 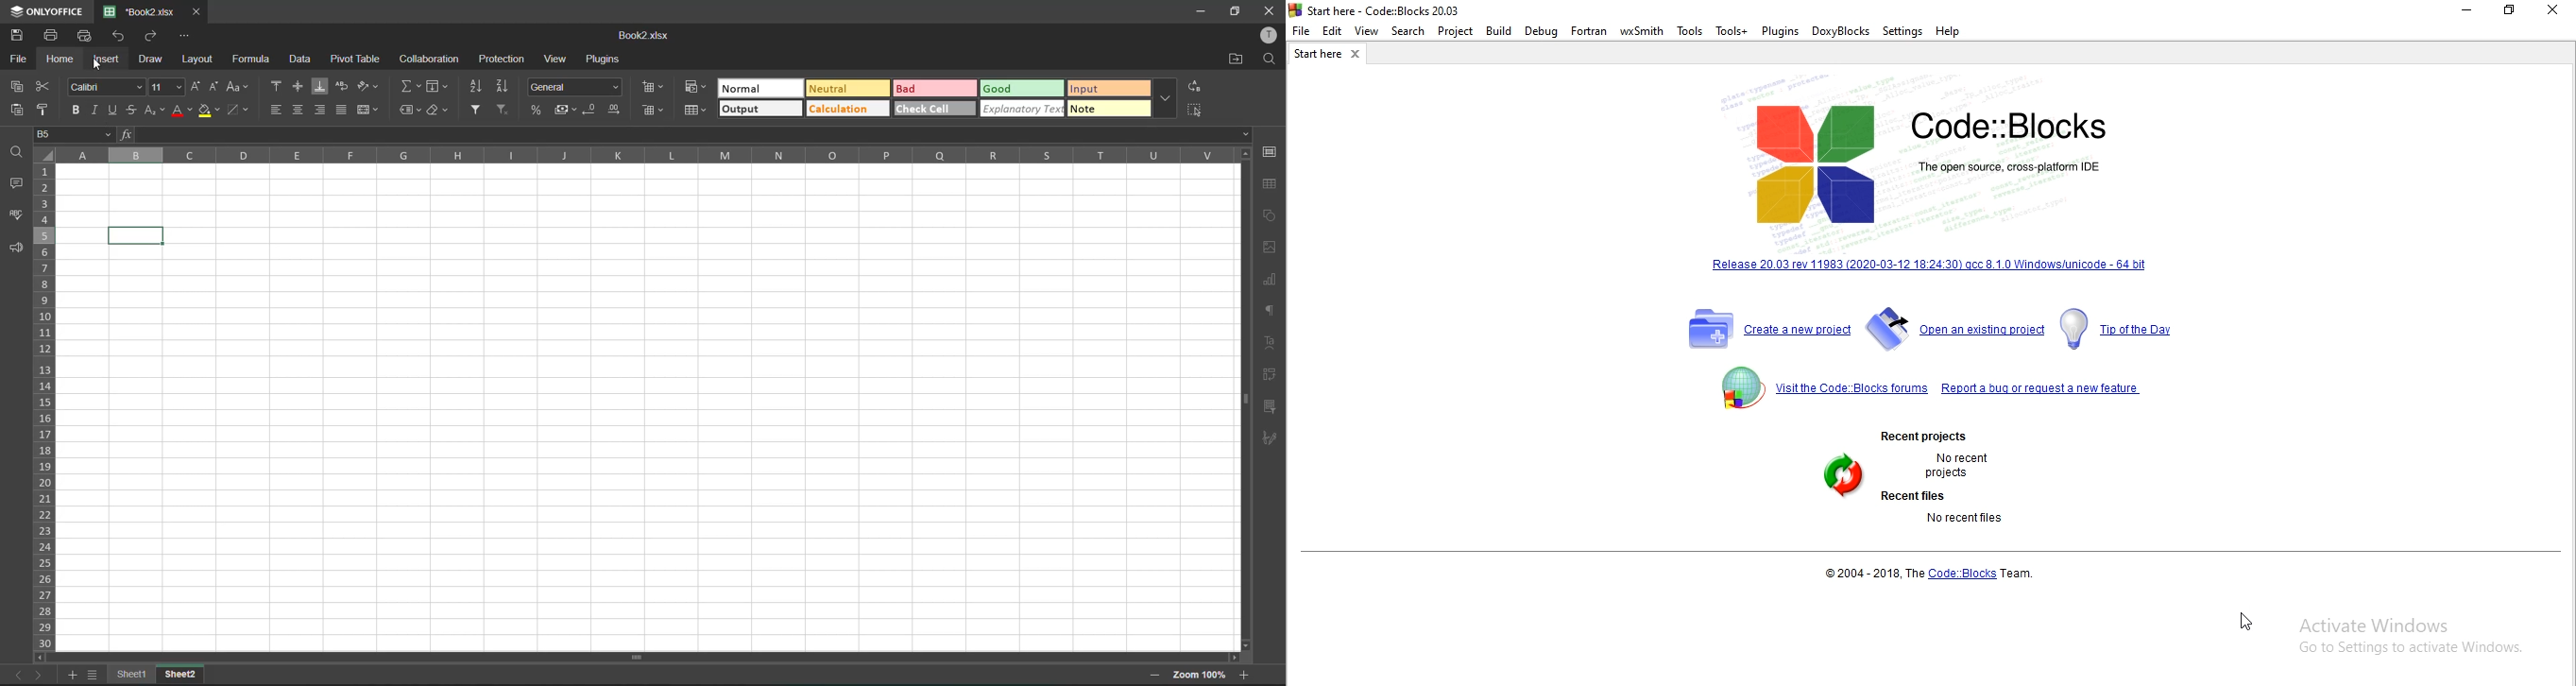 I want to click on formula, so click(x=257, y=61).